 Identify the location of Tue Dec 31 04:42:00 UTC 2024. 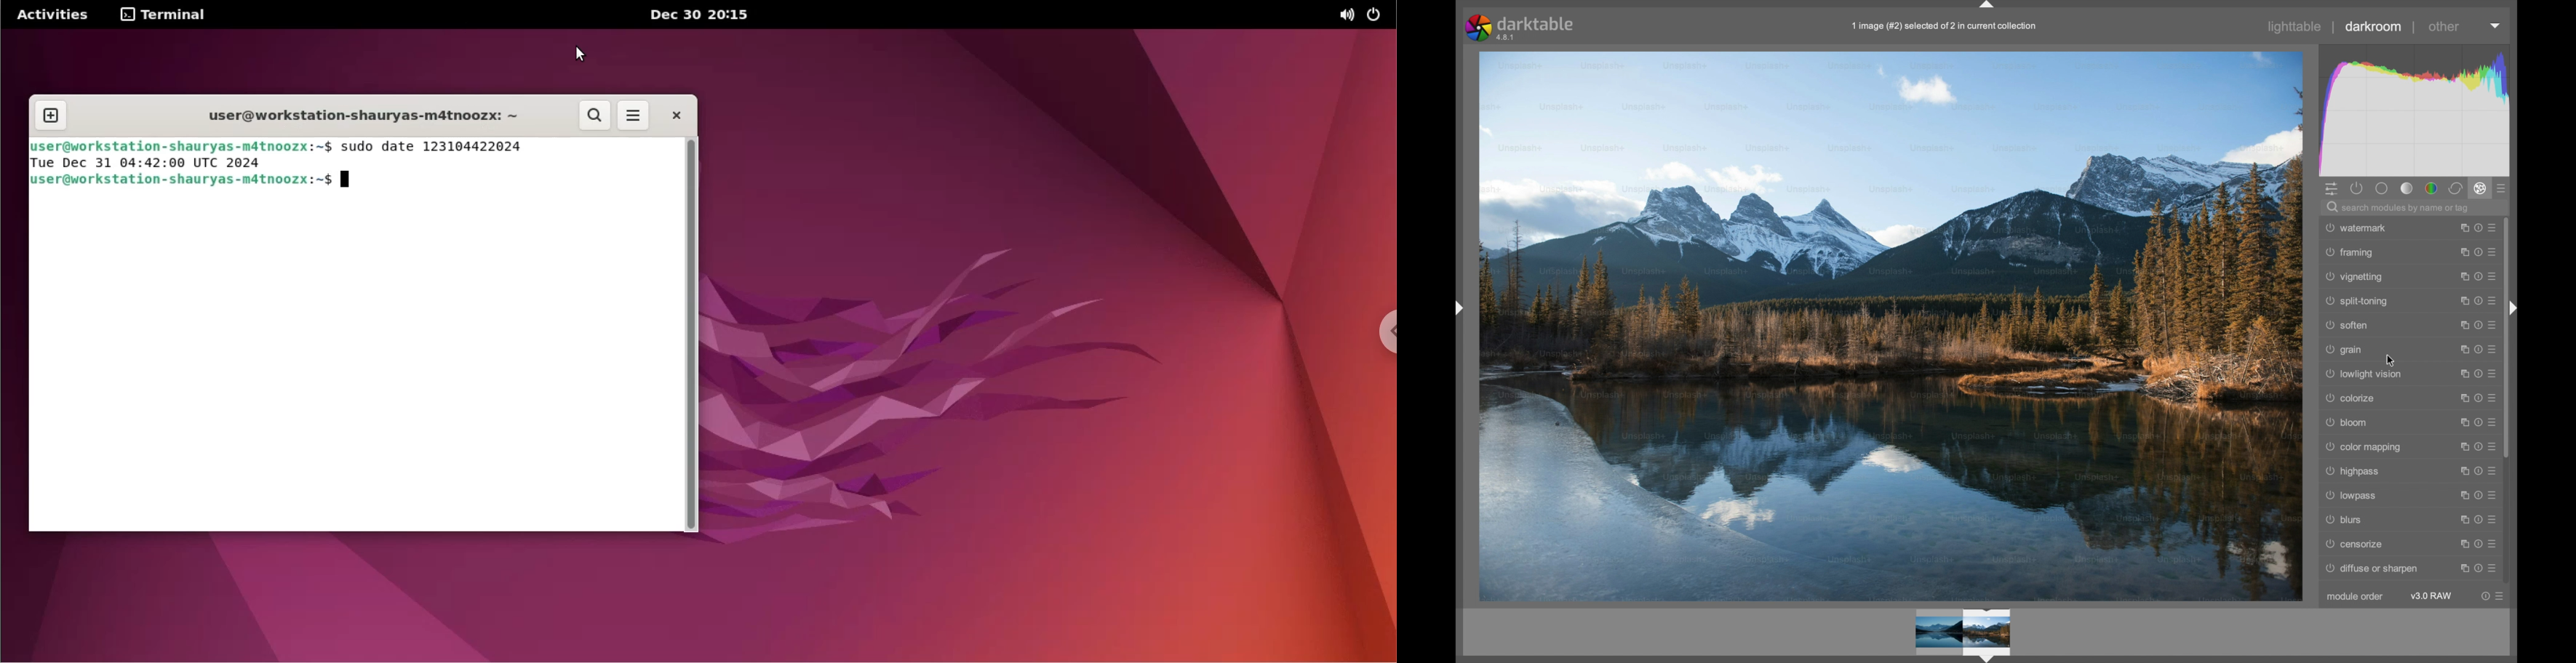
(153, 164).